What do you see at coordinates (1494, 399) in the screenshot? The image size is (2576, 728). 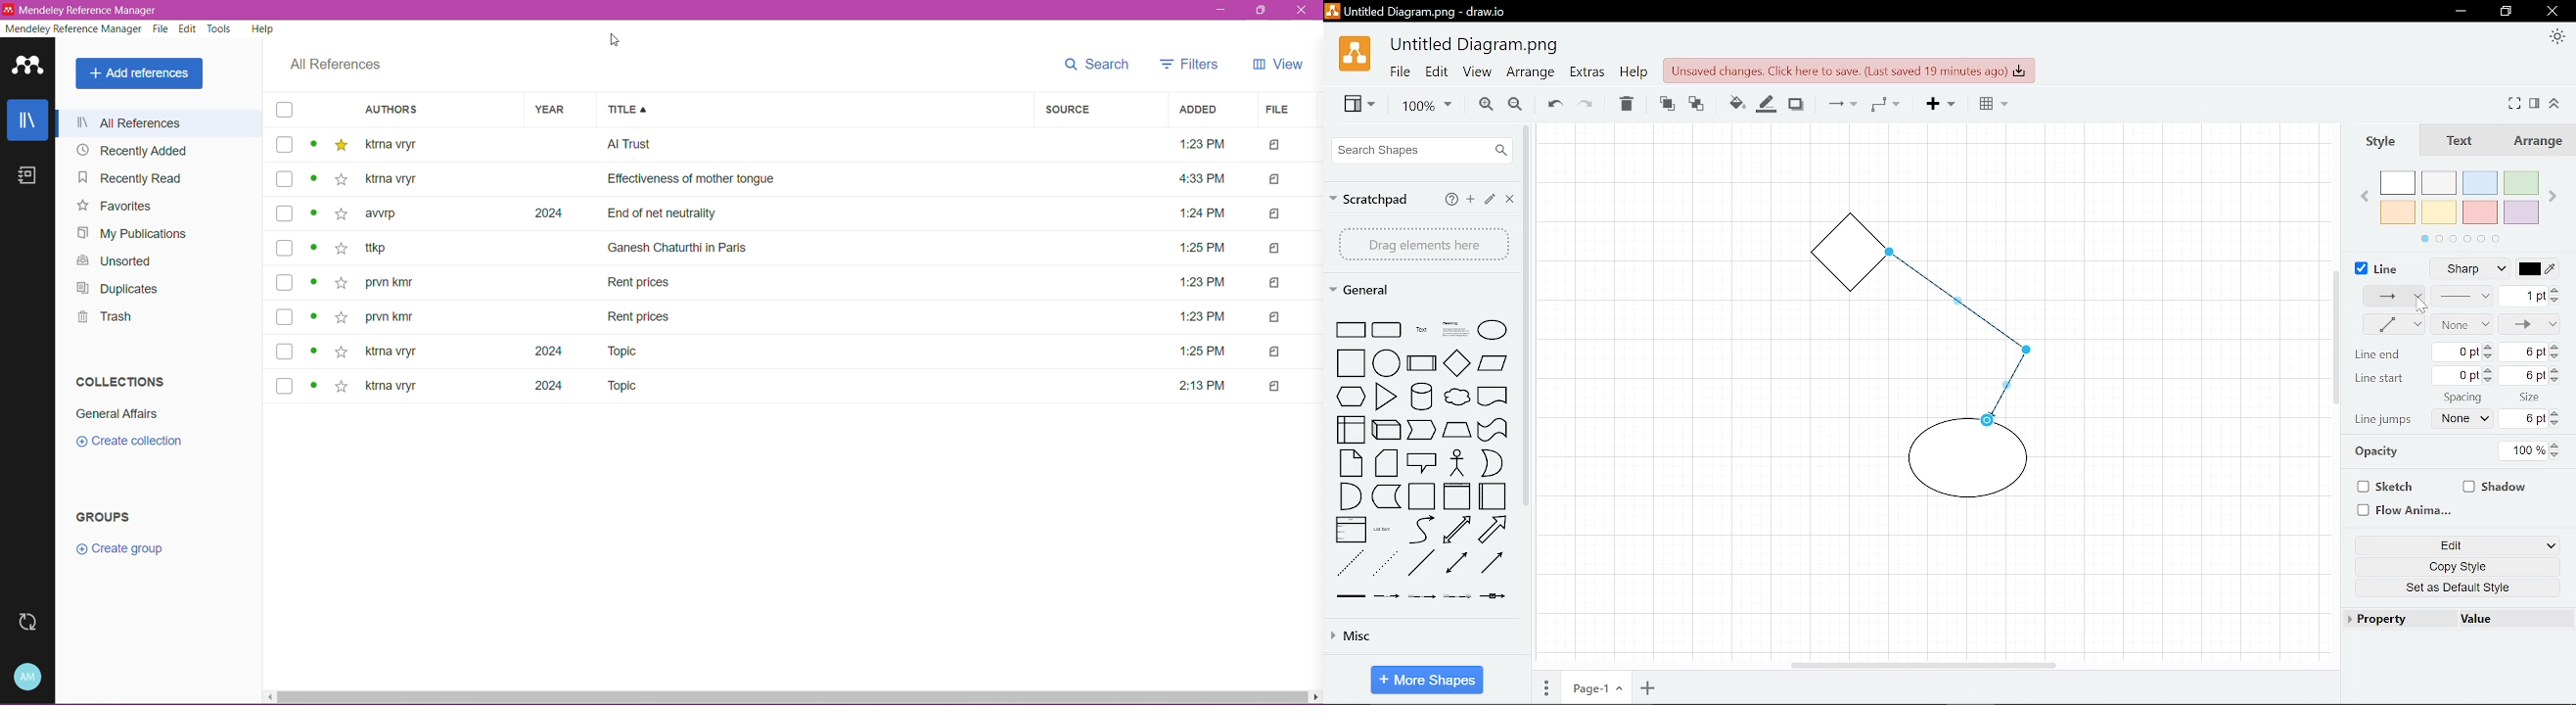 I see `shape` at bounding box center [1494, 399].